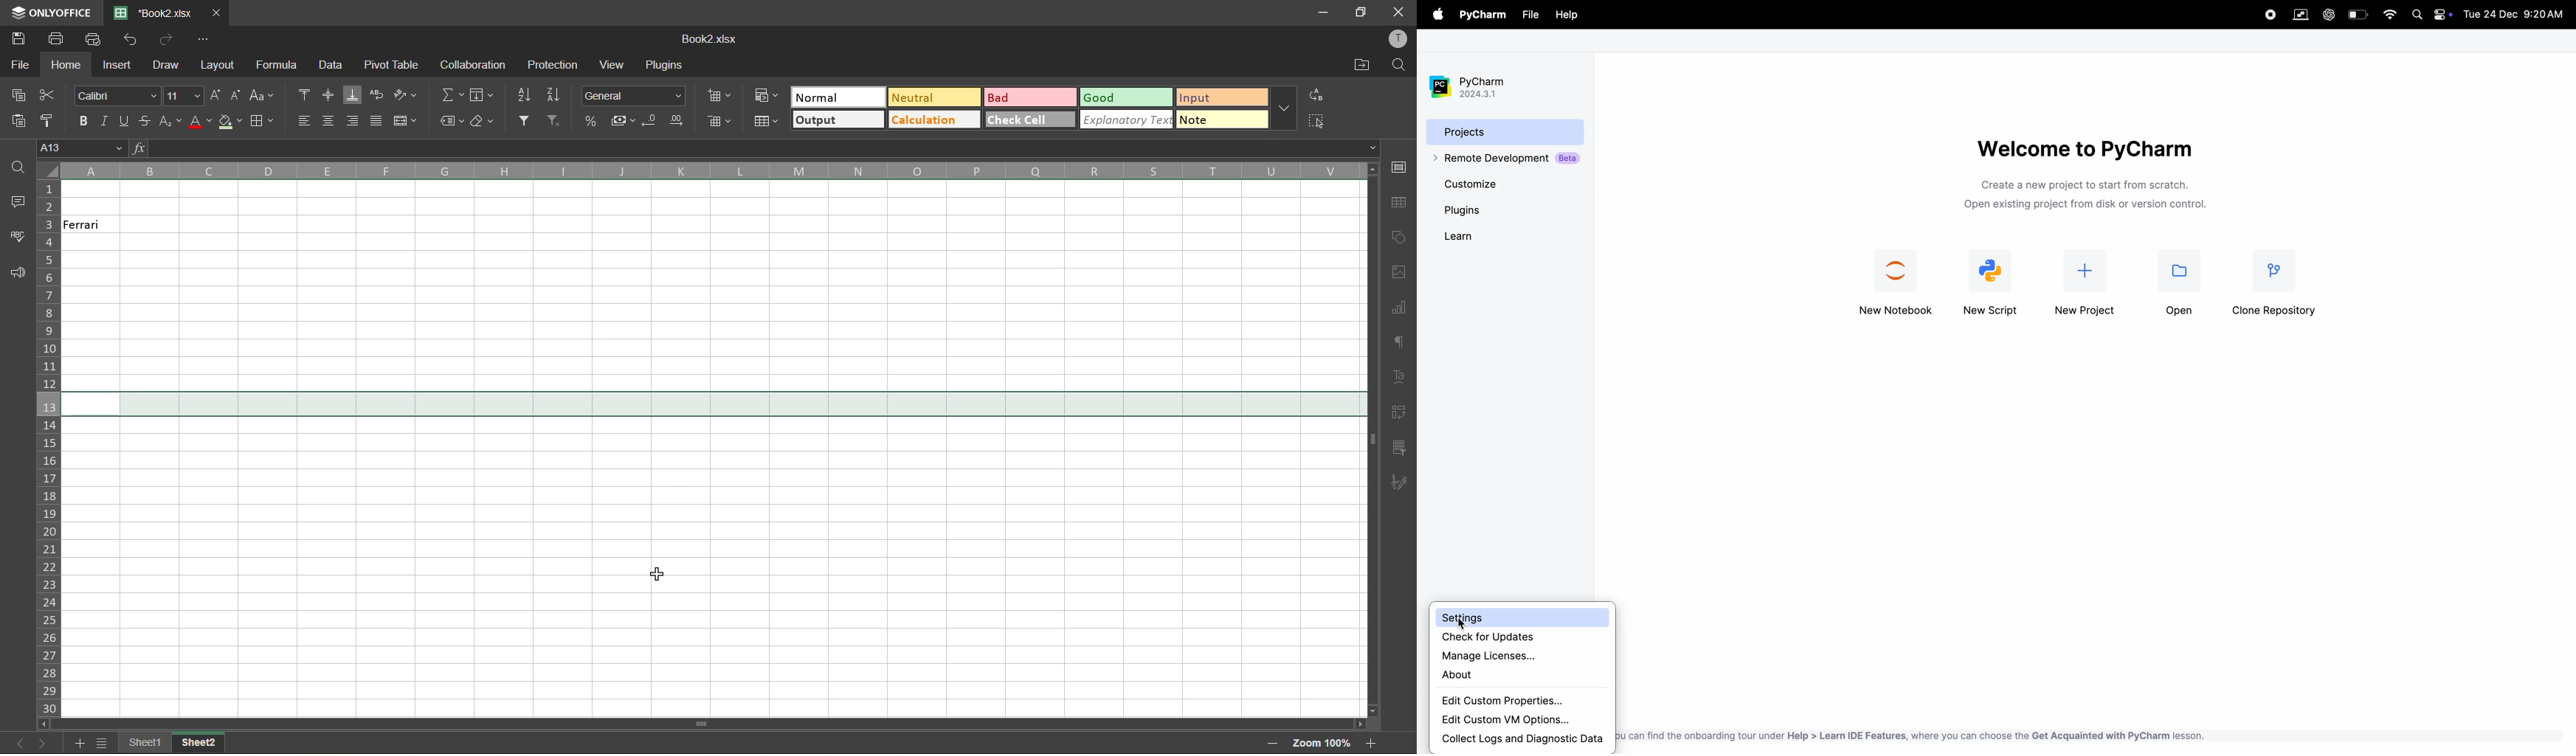 This screenshot has width=2576, height=756. I want to click on customize, so click(1489, 183).